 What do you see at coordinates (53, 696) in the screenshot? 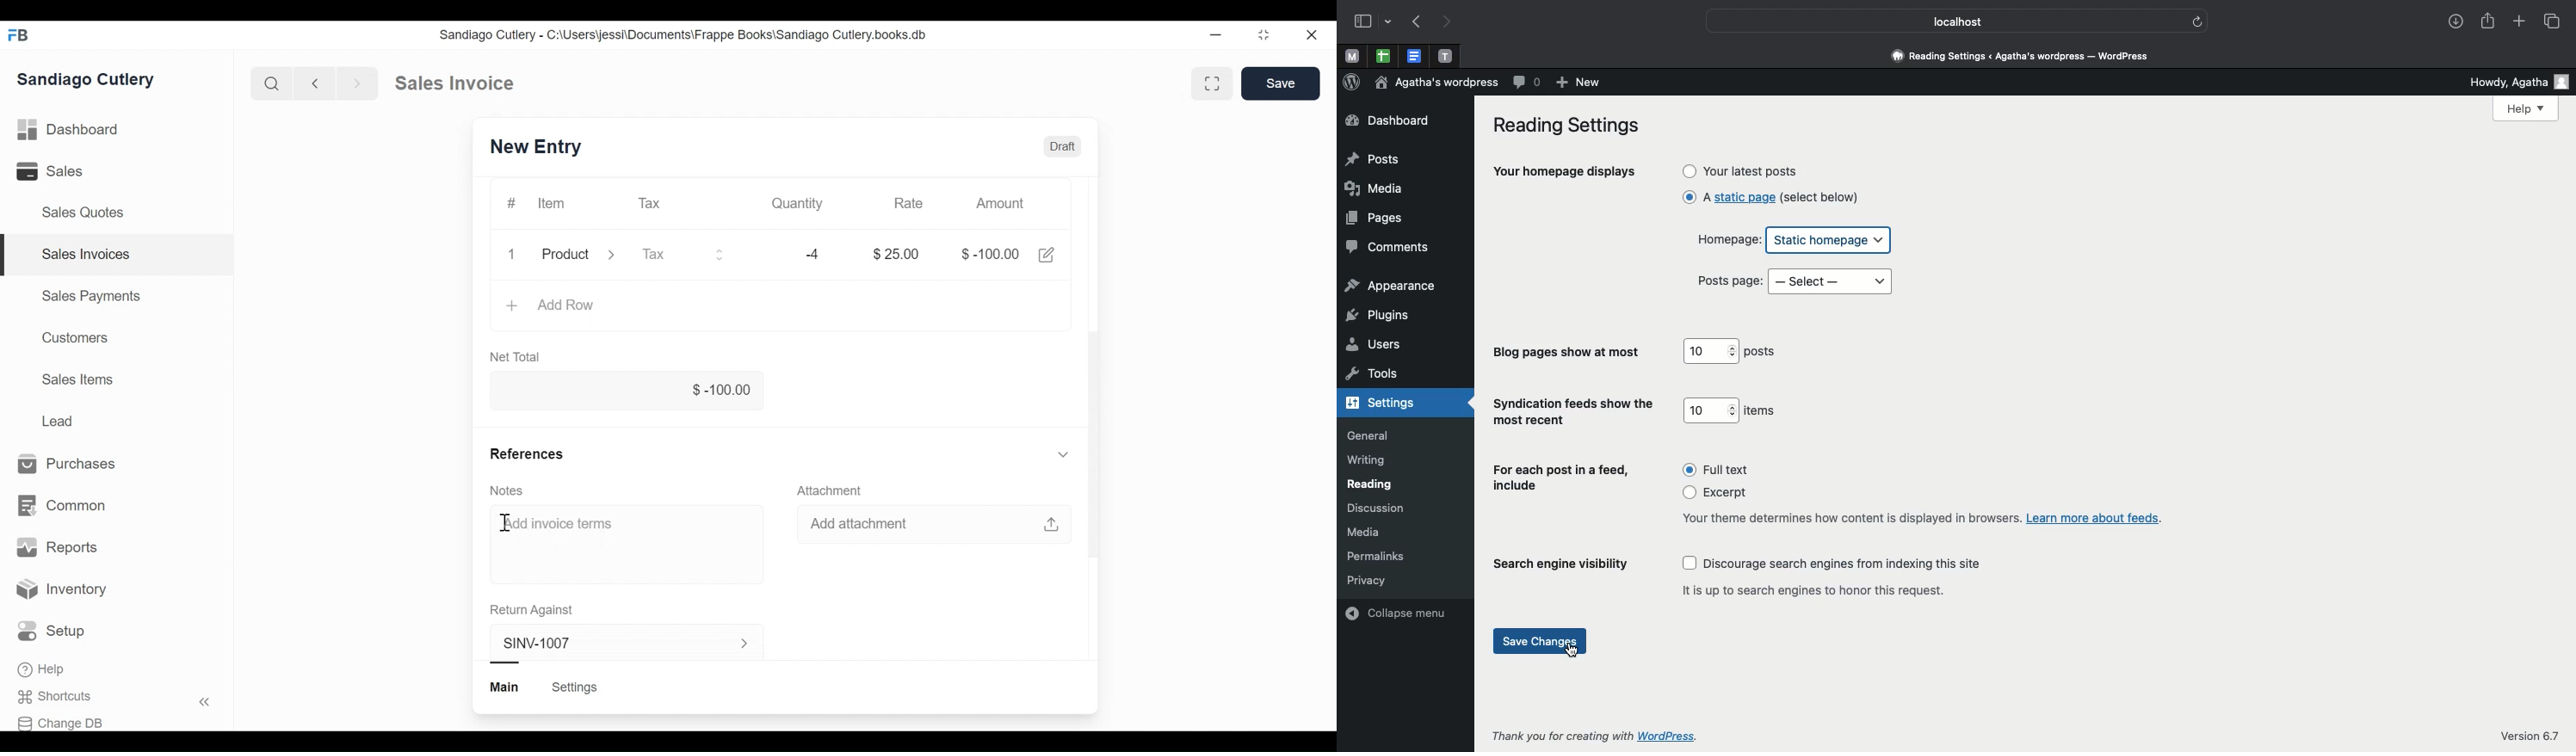
I see `Shortcuts` at bounding box center [53, 696].